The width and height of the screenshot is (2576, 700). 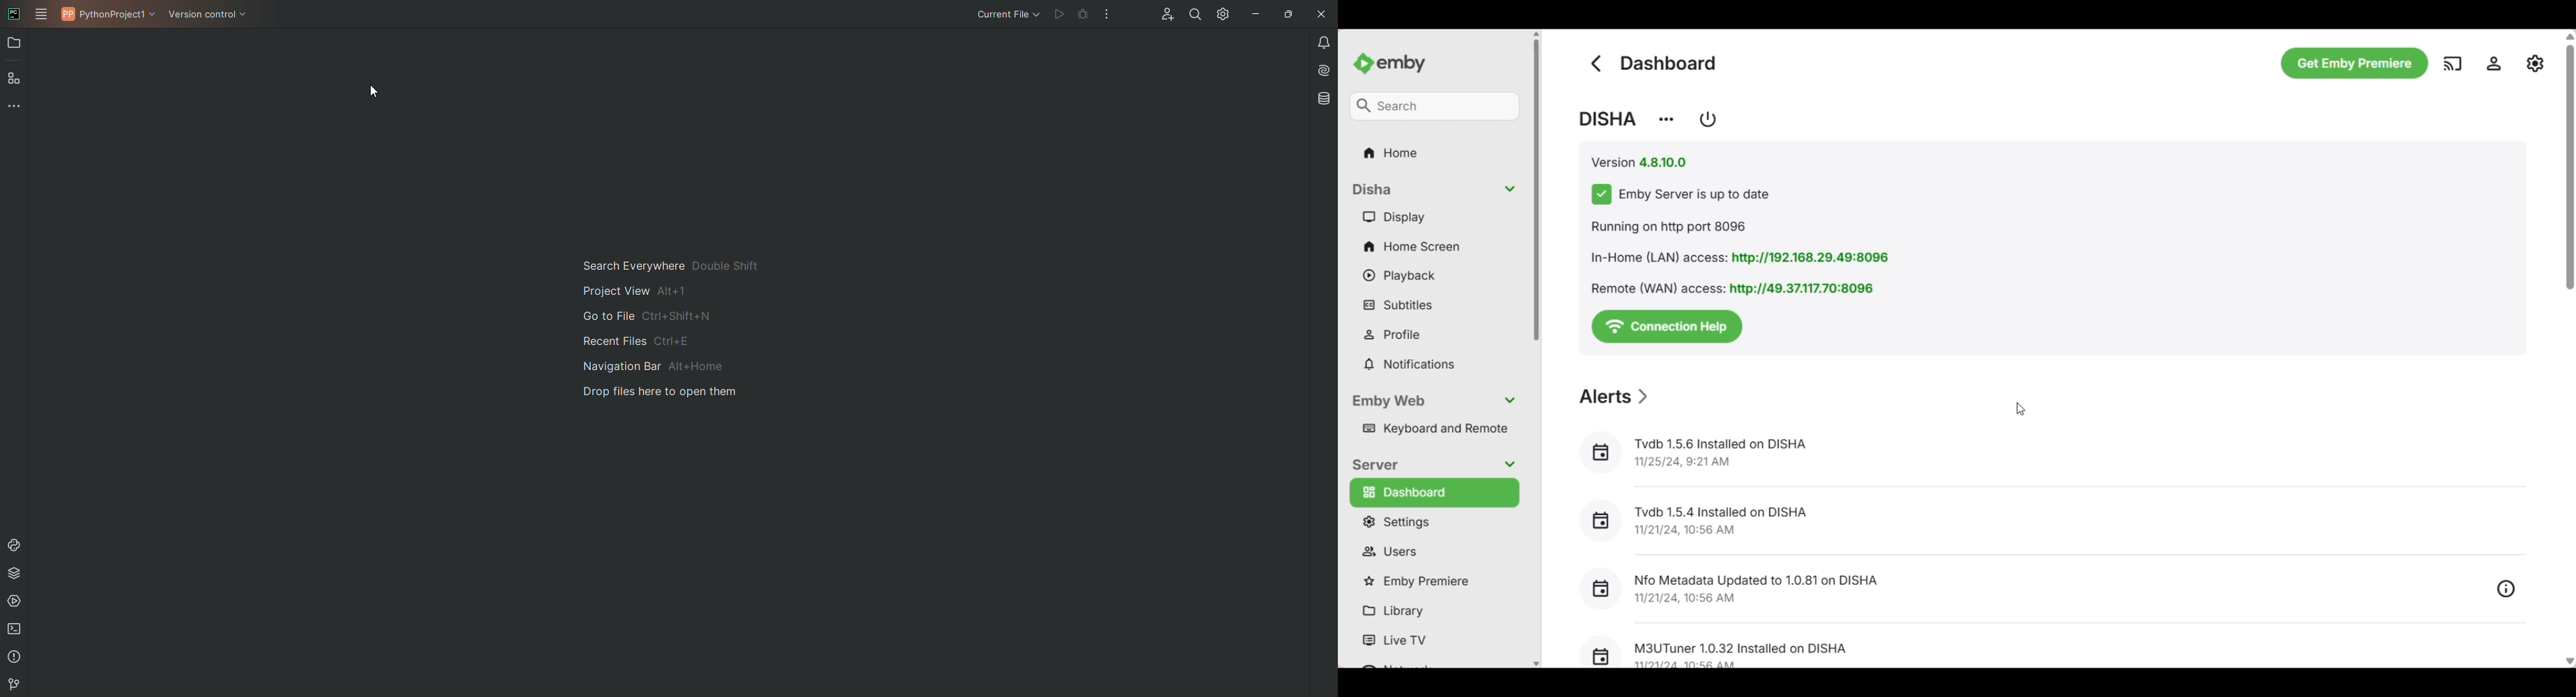 I want to click on Go to home button/Name and image of Emby, so click(x=1389, y=64).